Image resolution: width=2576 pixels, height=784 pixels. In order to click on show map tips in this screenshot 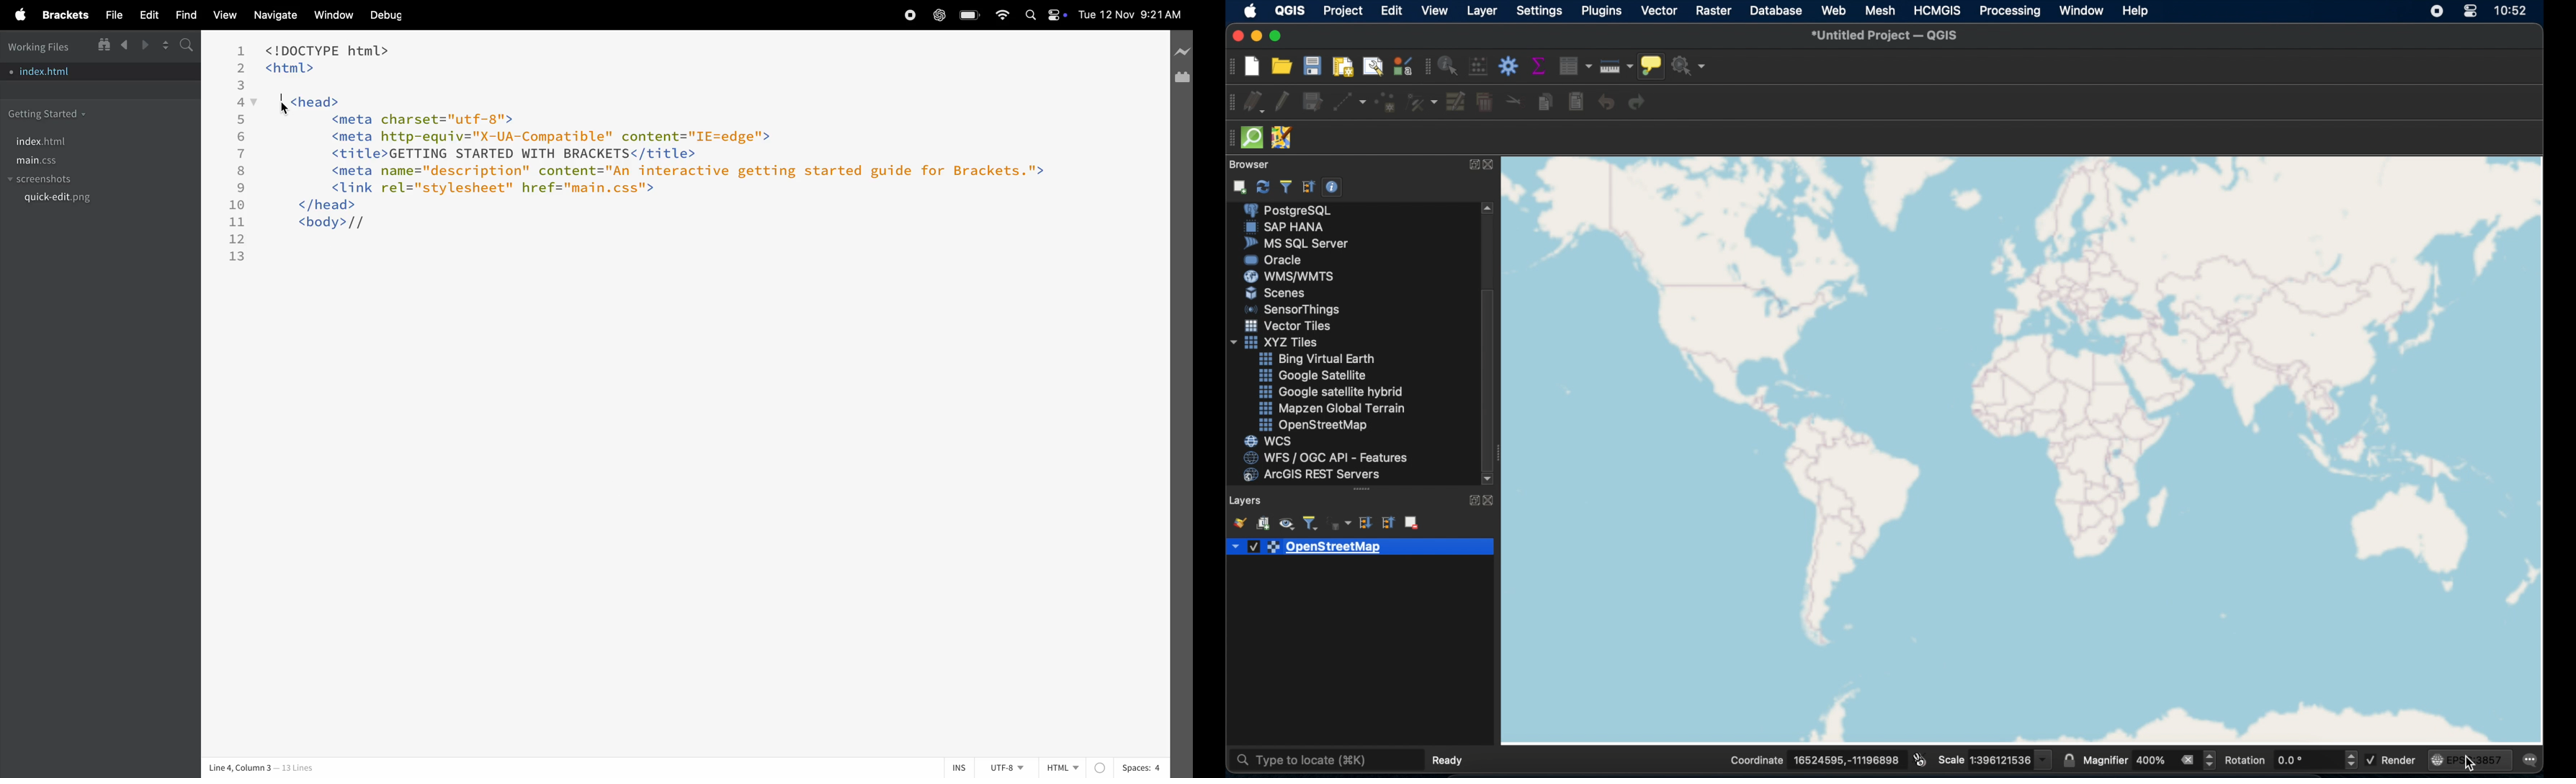, I will do `click(1653, 66)`.